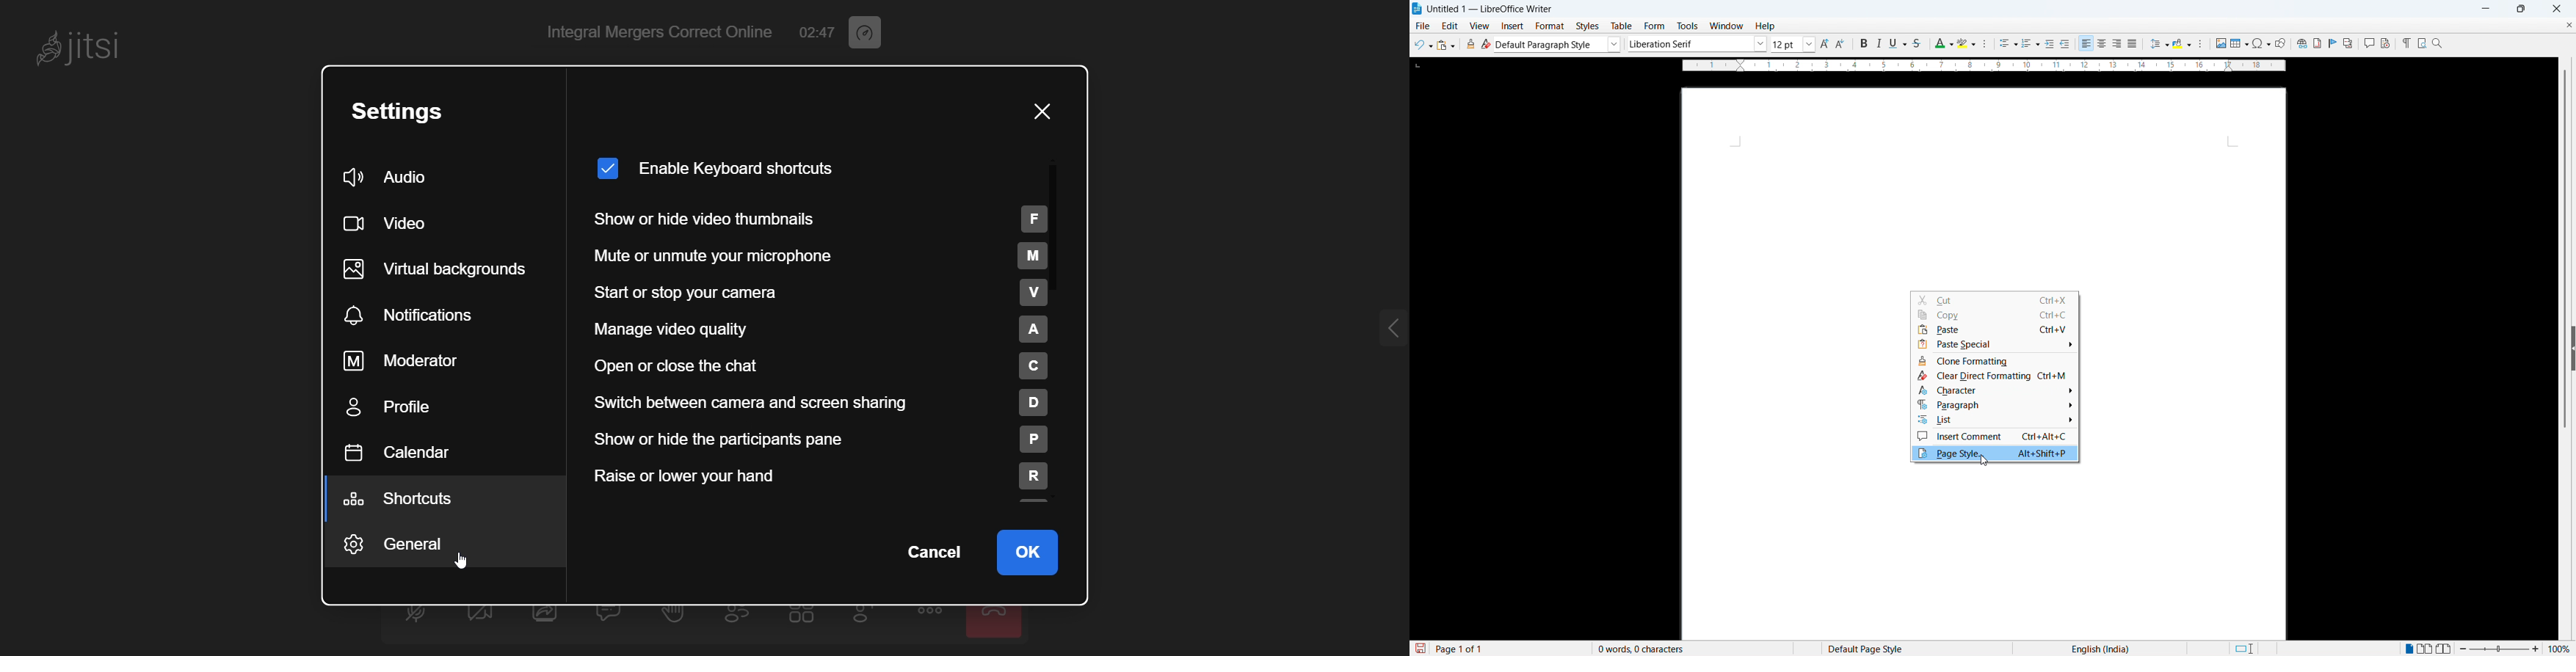 This screenshot has width=2576, height=672. Describe the element at coordinates (2066, 44) in the screenshot. I see `Decrease indent ` at that location.